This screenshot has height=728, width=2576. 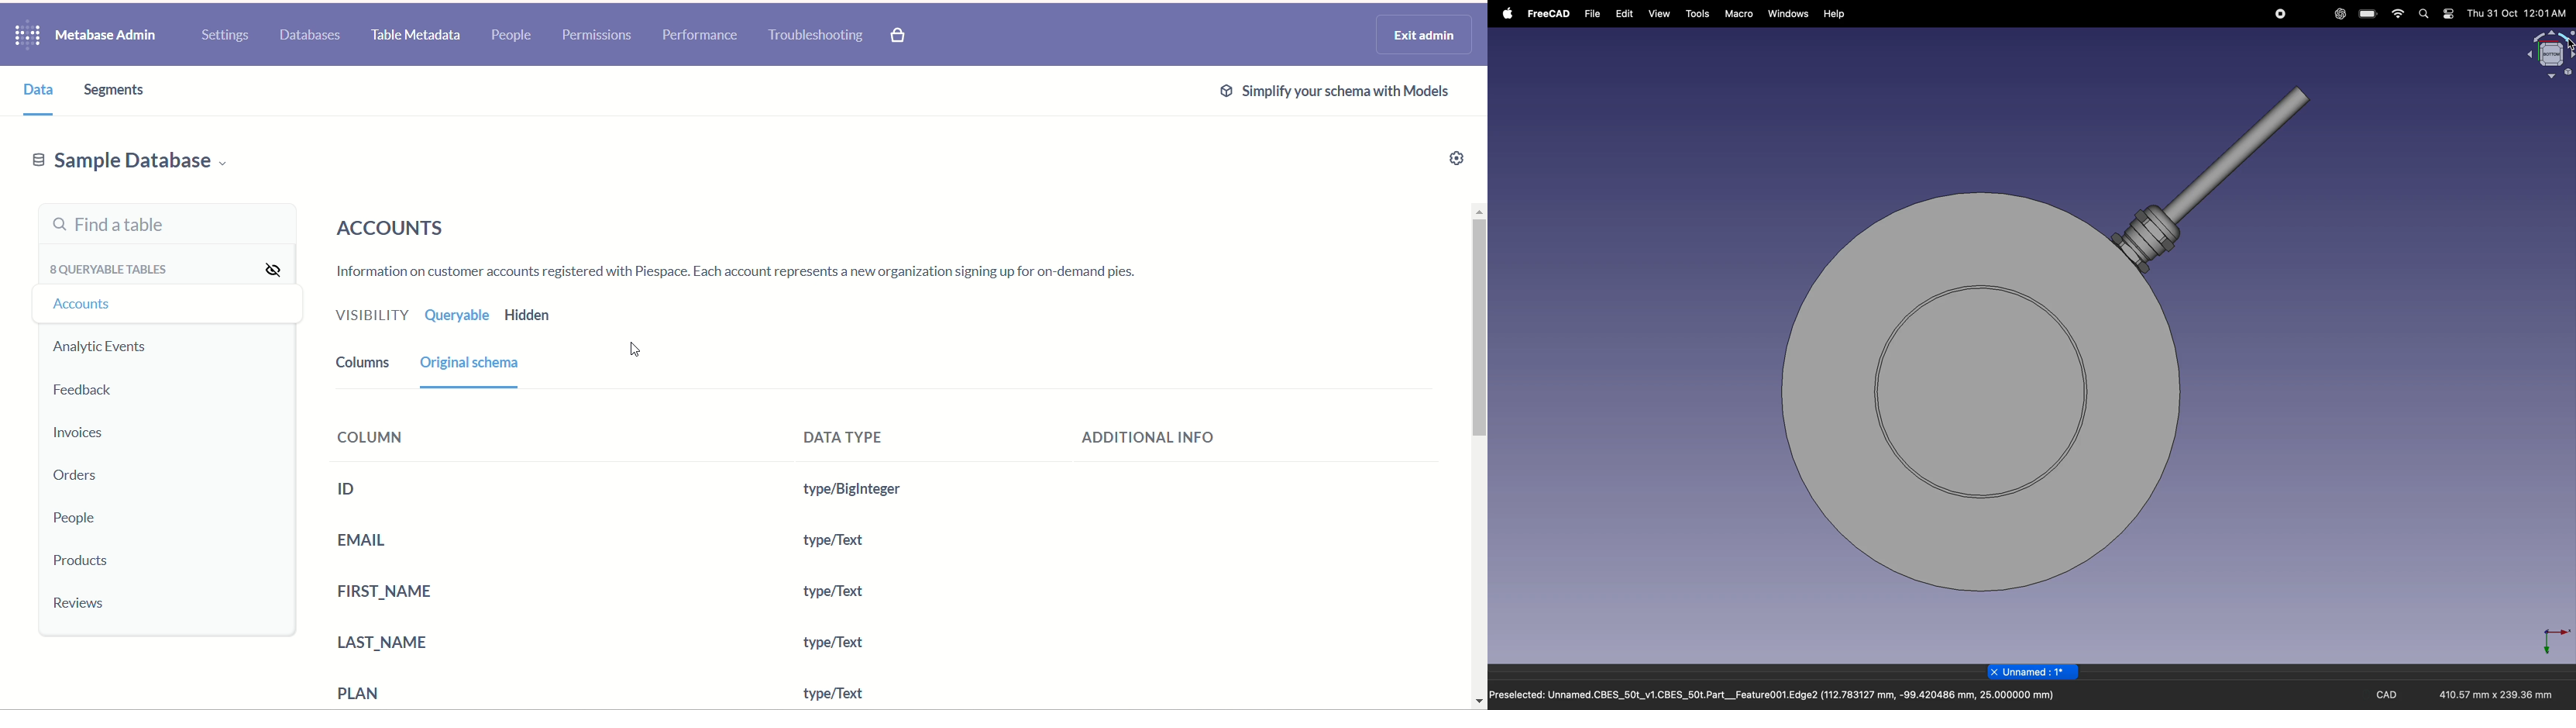 What do you see at coordinates (277, 270) in the screenshot?
I see `visibility` at bounding box center [277, 270].